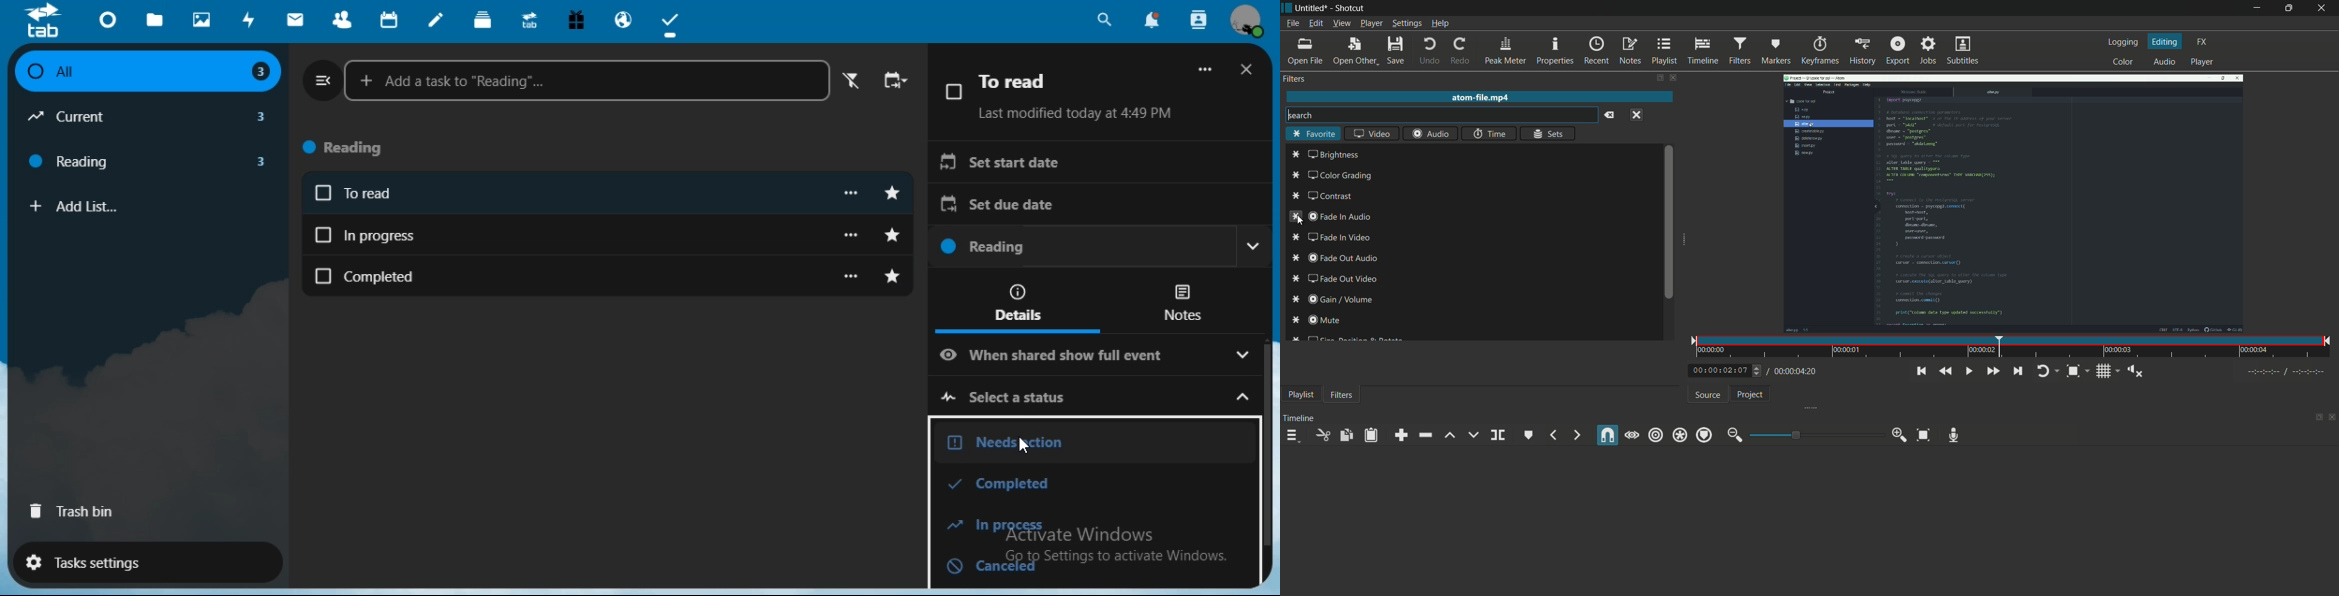 The image size is (2352, 616). What do you see at coordinates (897, 192) in the screenshot?
I see `toggle starred` at bounding box center [897, 192].